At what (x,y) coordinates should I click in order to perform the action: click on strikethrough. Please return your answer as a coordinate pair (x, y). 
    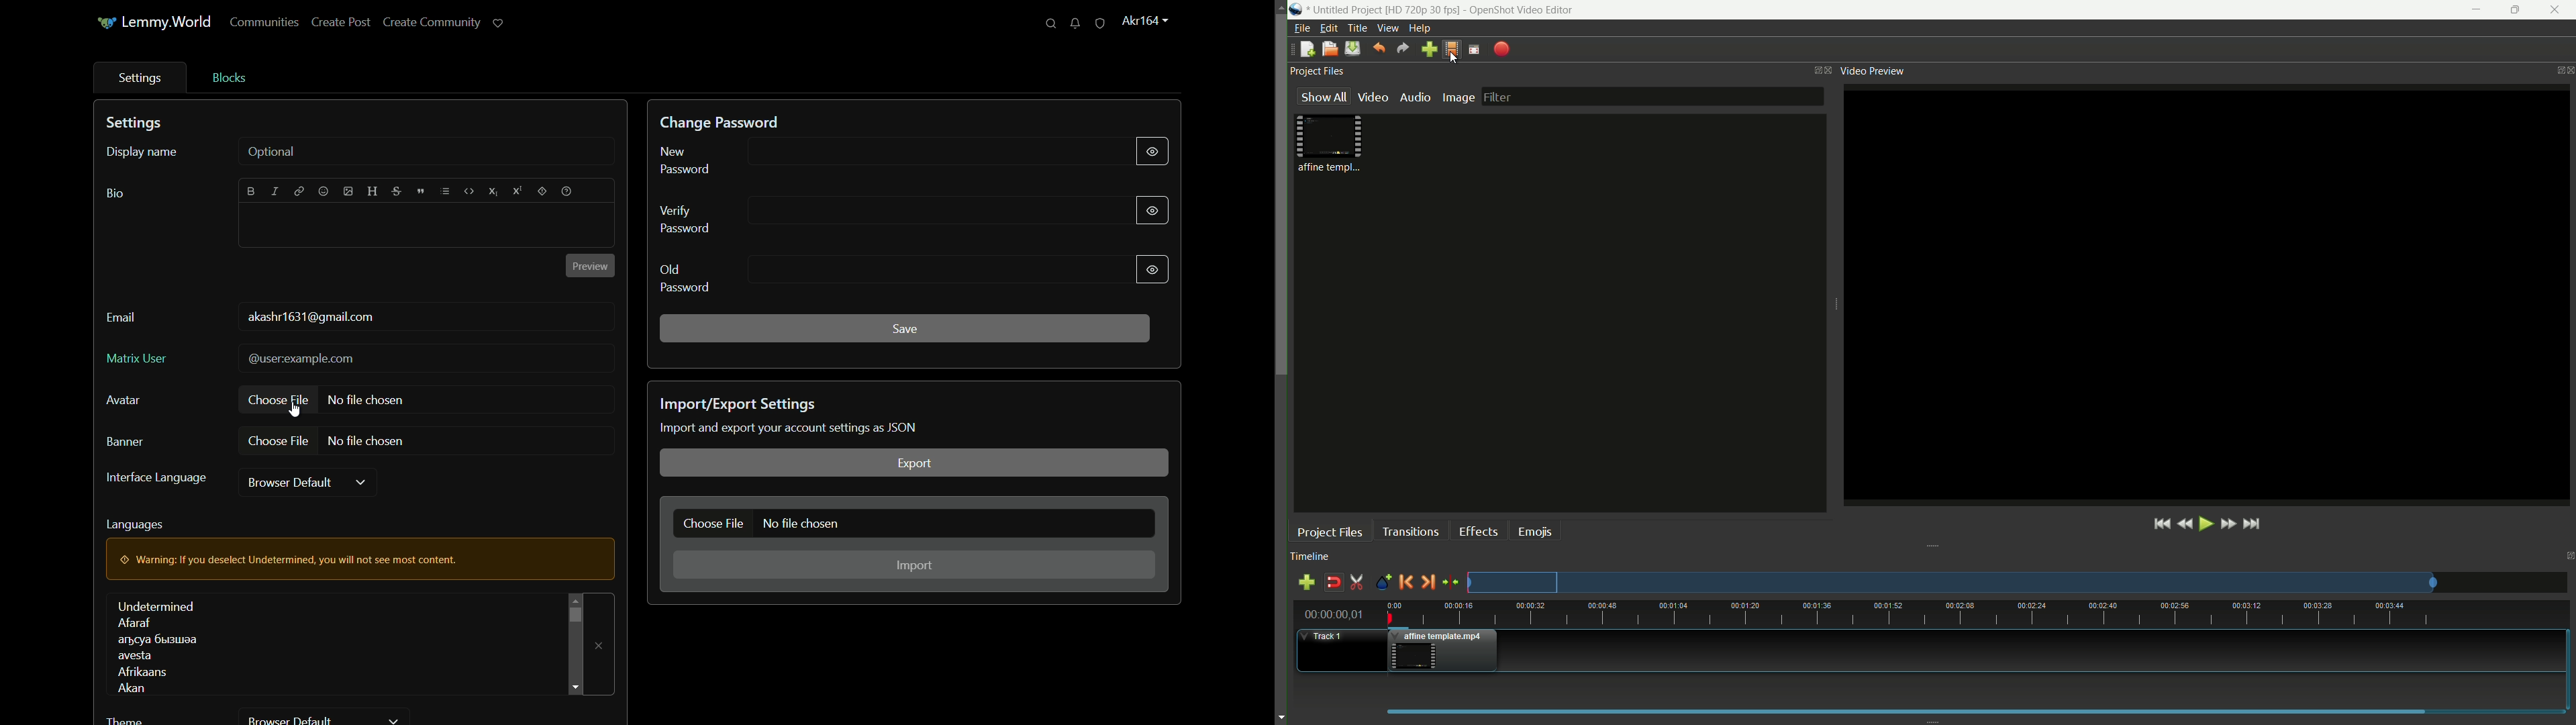
    Looking at the image, I should click on (397, 193).